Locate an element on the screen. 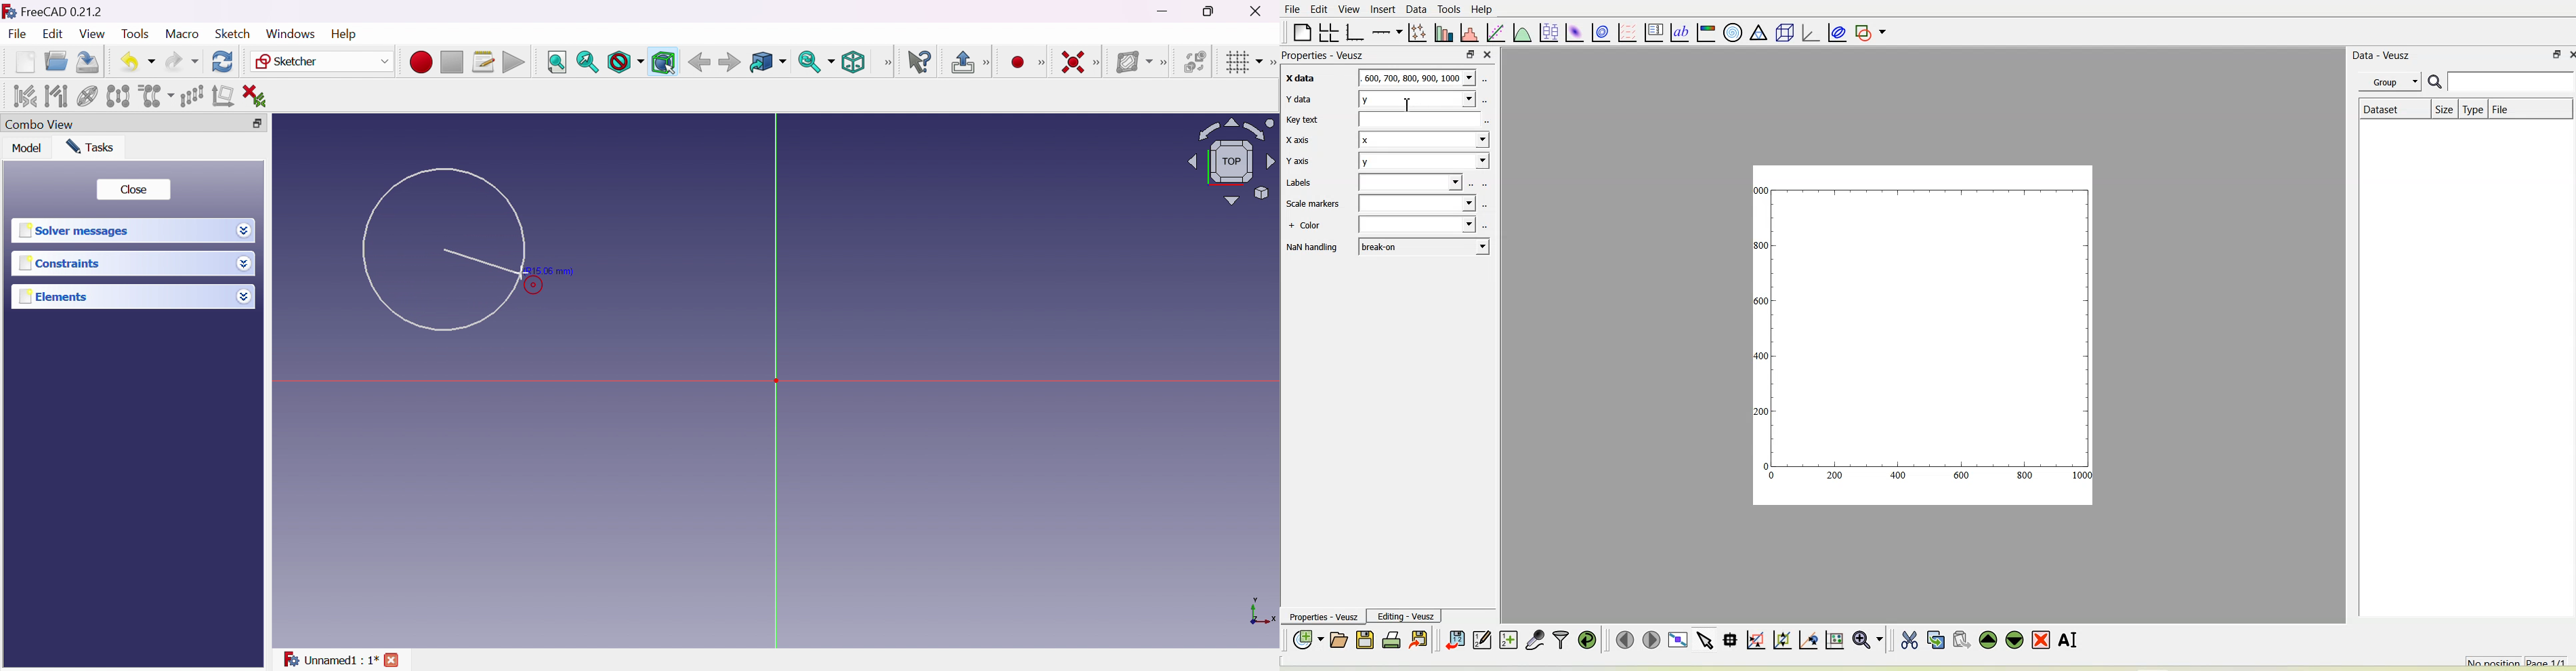 The image size is (2576, 672). New is located at coordinates (25, 61).